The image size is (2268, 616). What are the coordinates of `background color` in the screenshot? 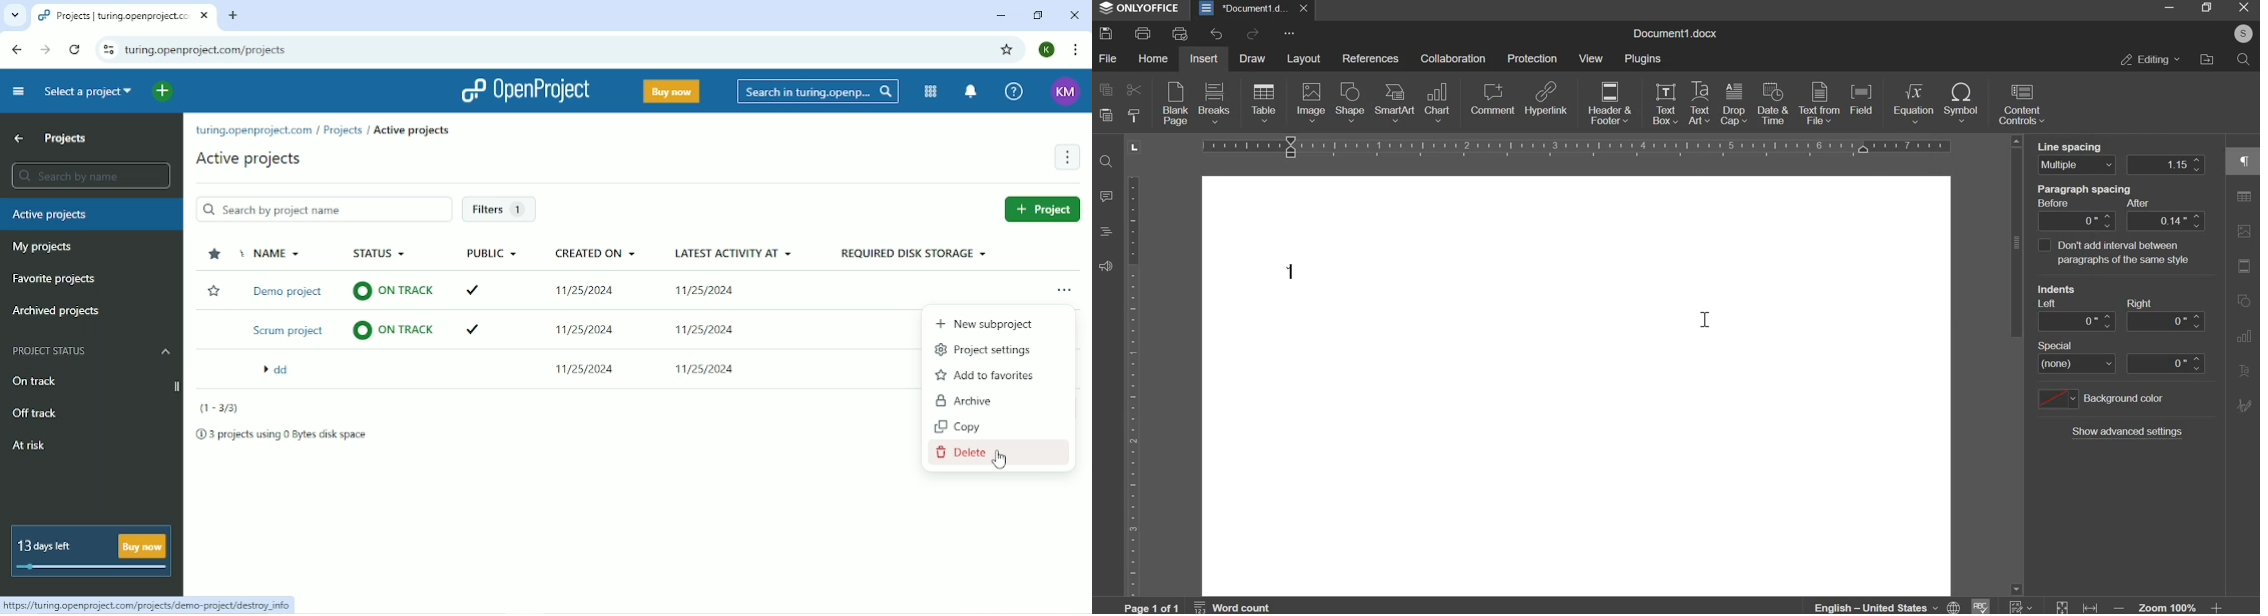 It's located at (2100, 399).